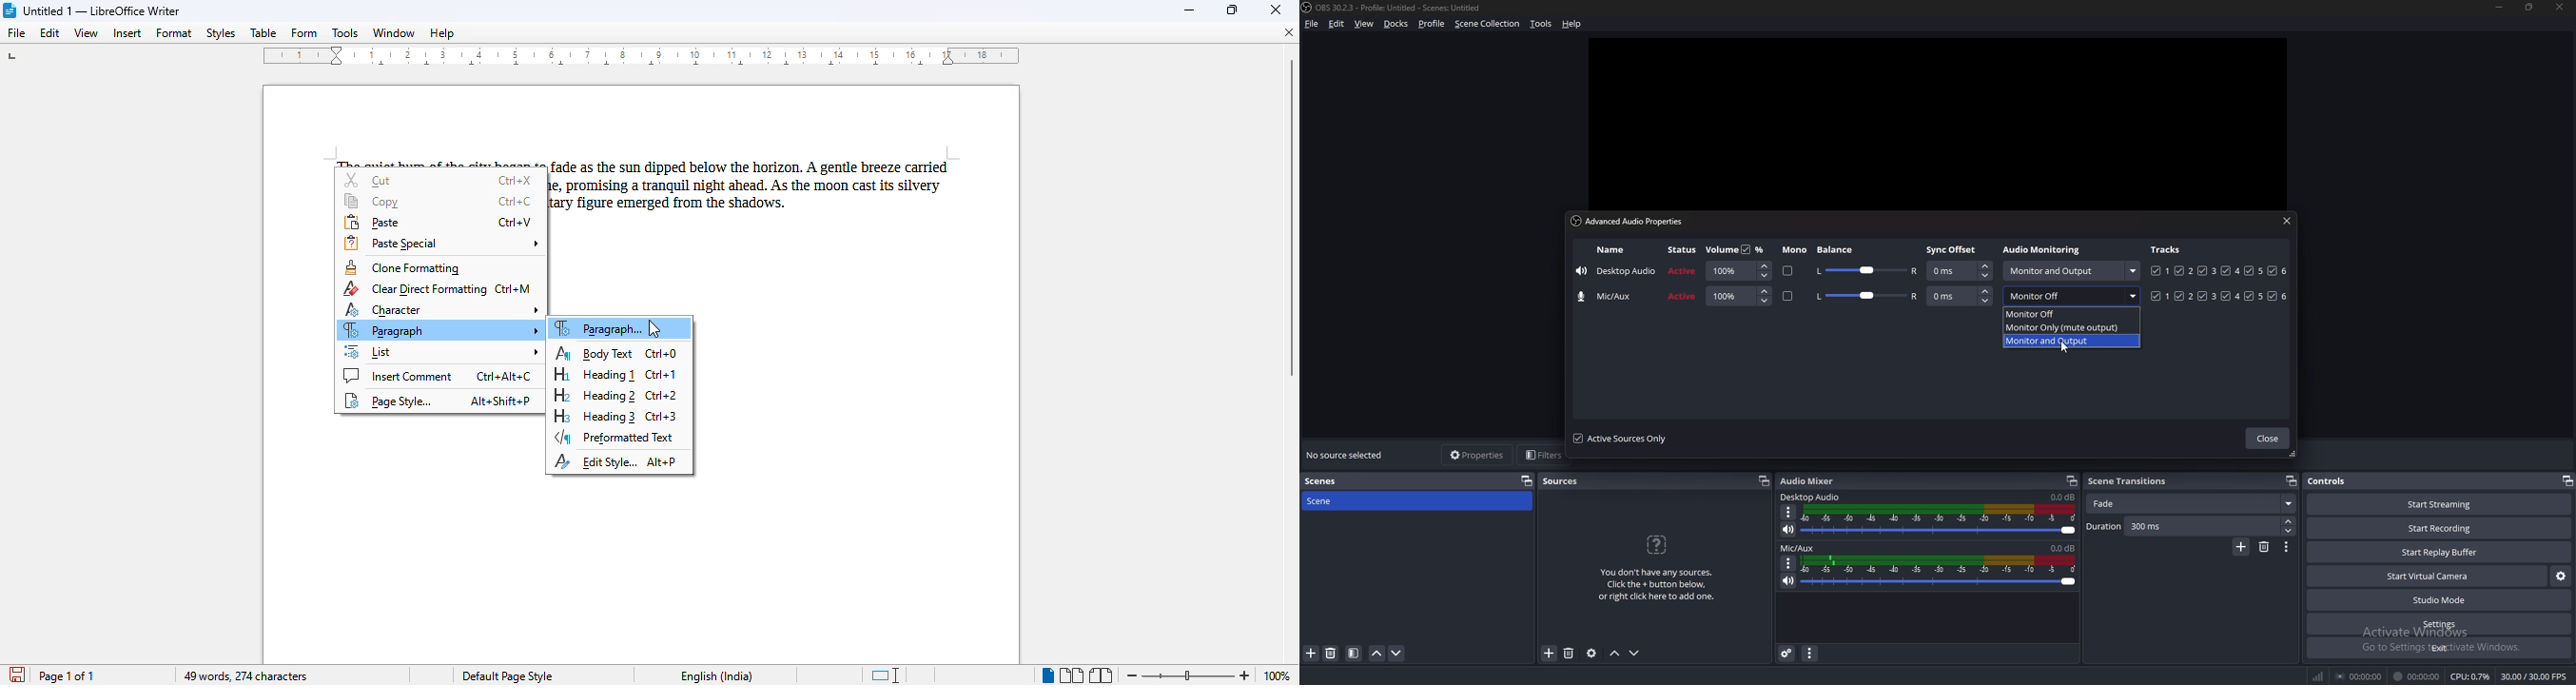  What do you see at coordinates (2268, 438) in the screenshot?
I see `close` at bounding box center [2268, 438].